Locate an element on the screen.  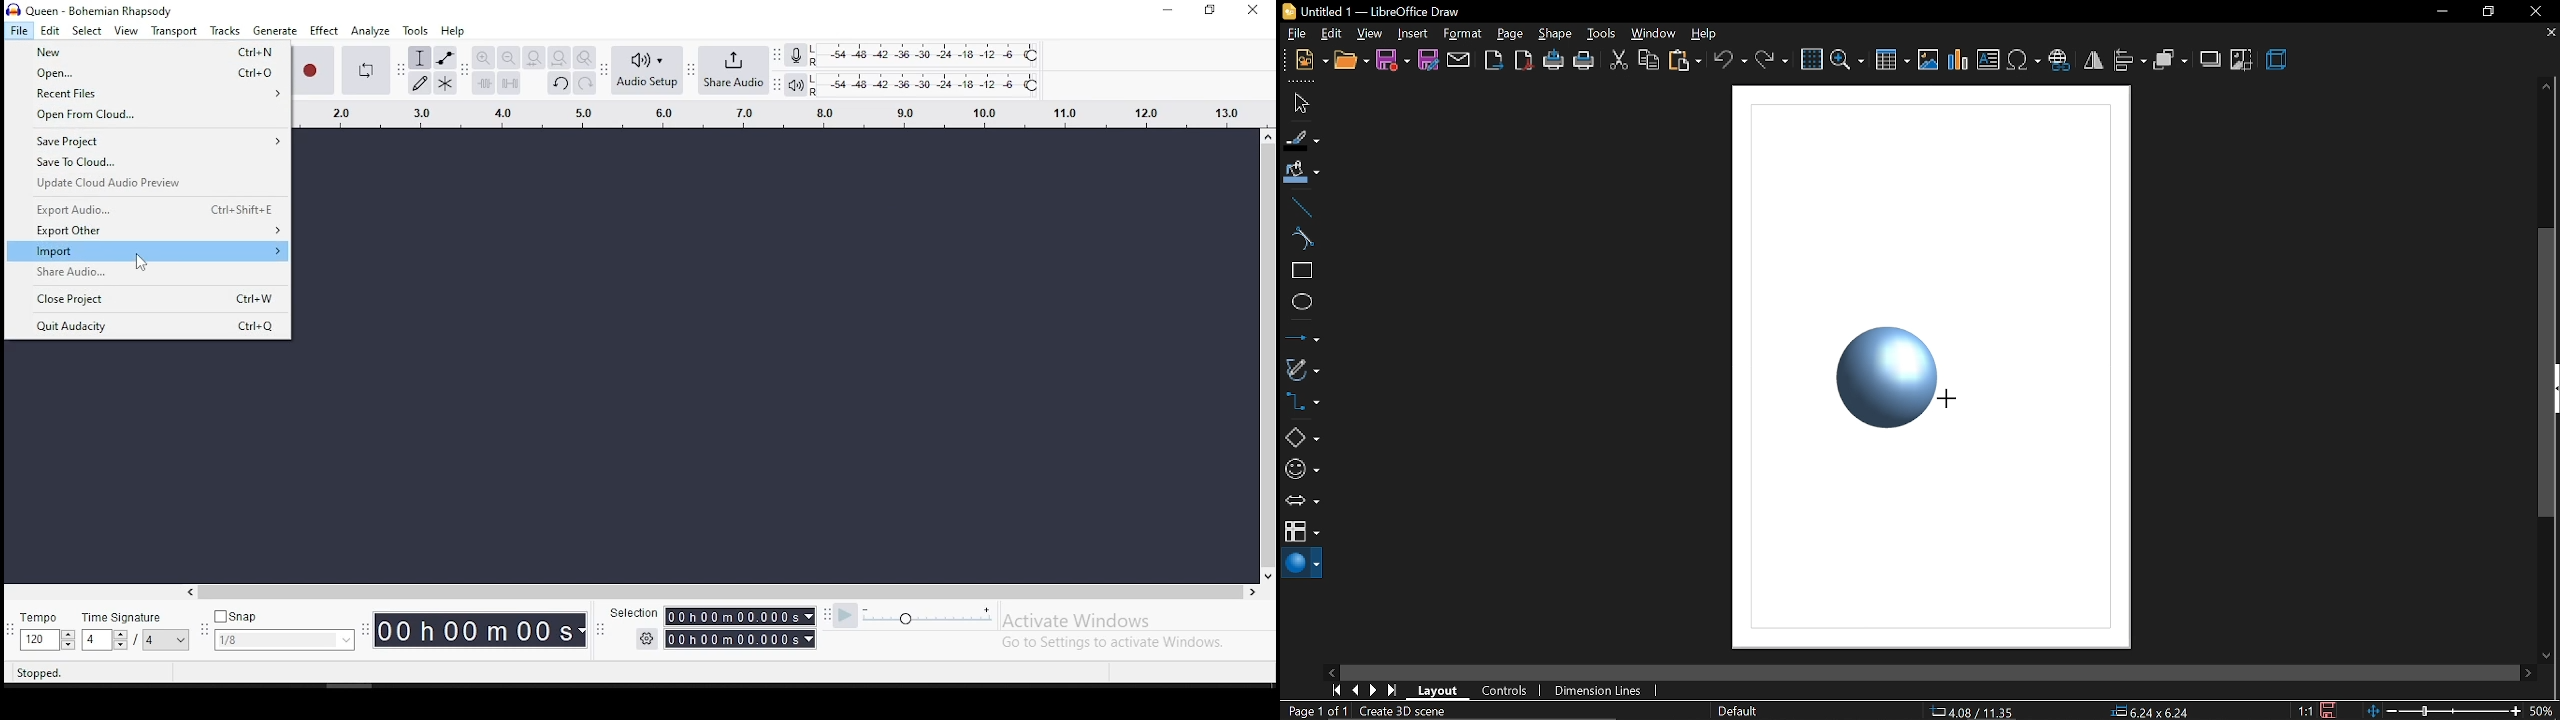
playback speed is located at coordinates (928, 617).